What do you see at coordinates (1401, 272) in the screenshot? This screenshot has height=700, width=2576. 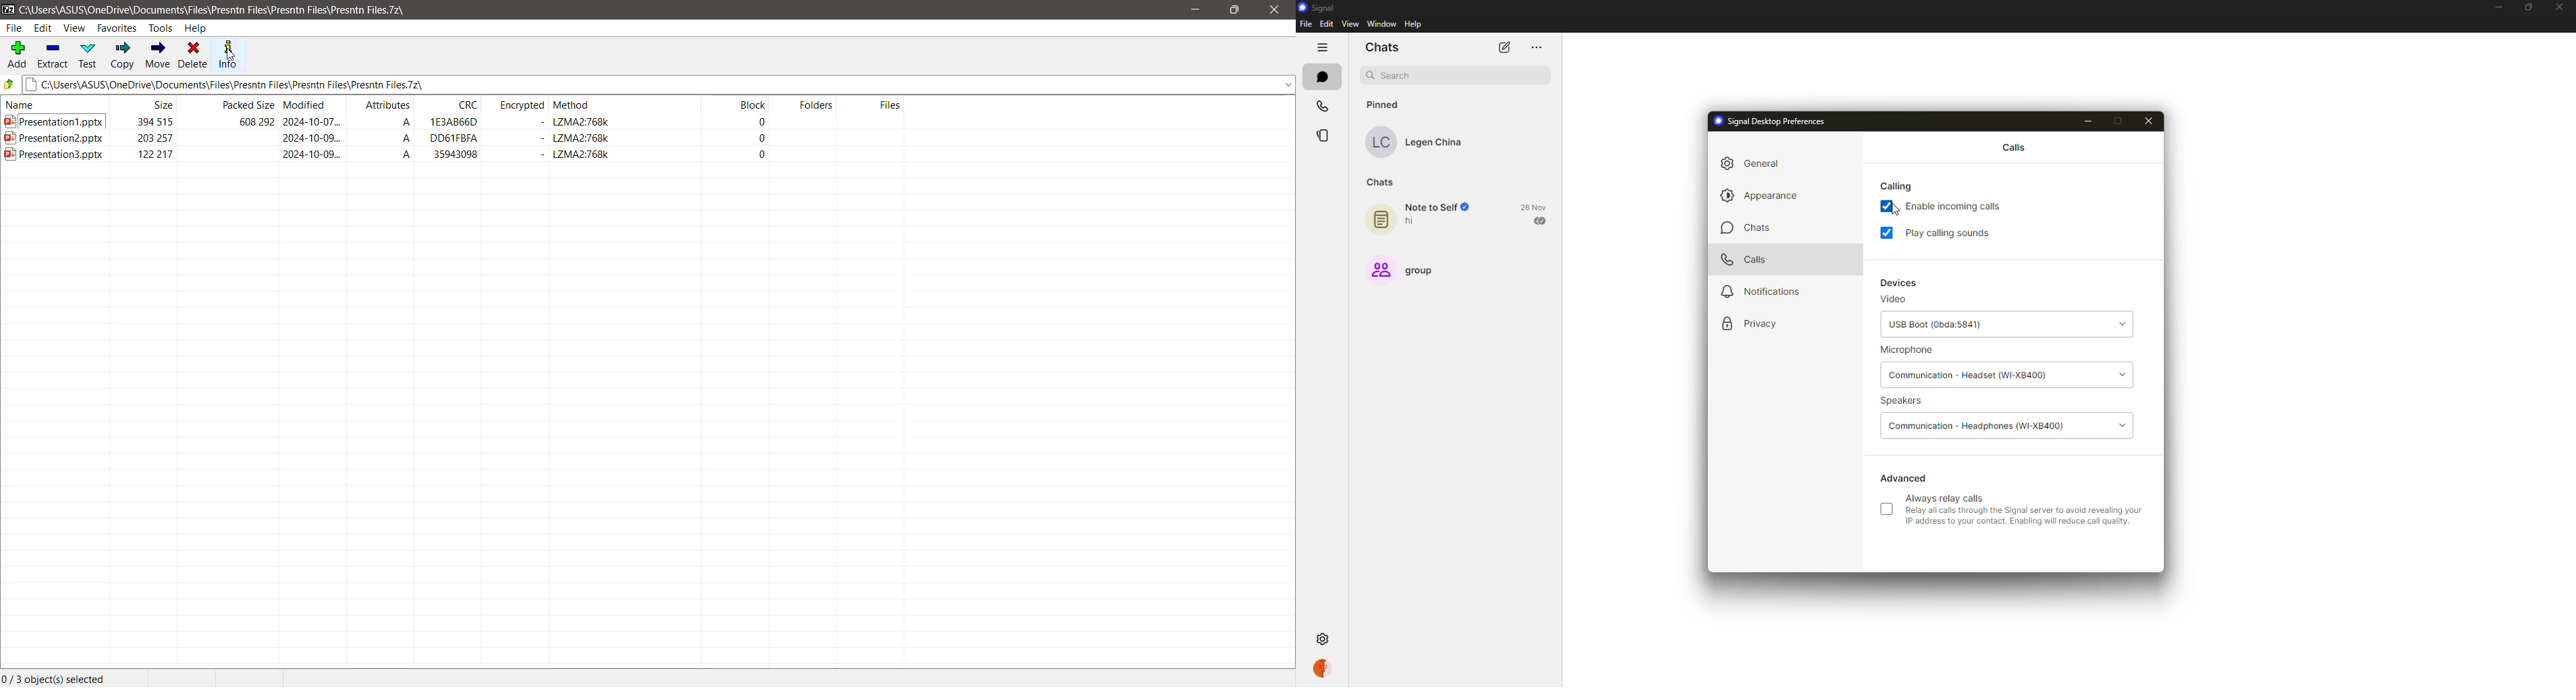 I see `group` at bounding box center [1401, 272].